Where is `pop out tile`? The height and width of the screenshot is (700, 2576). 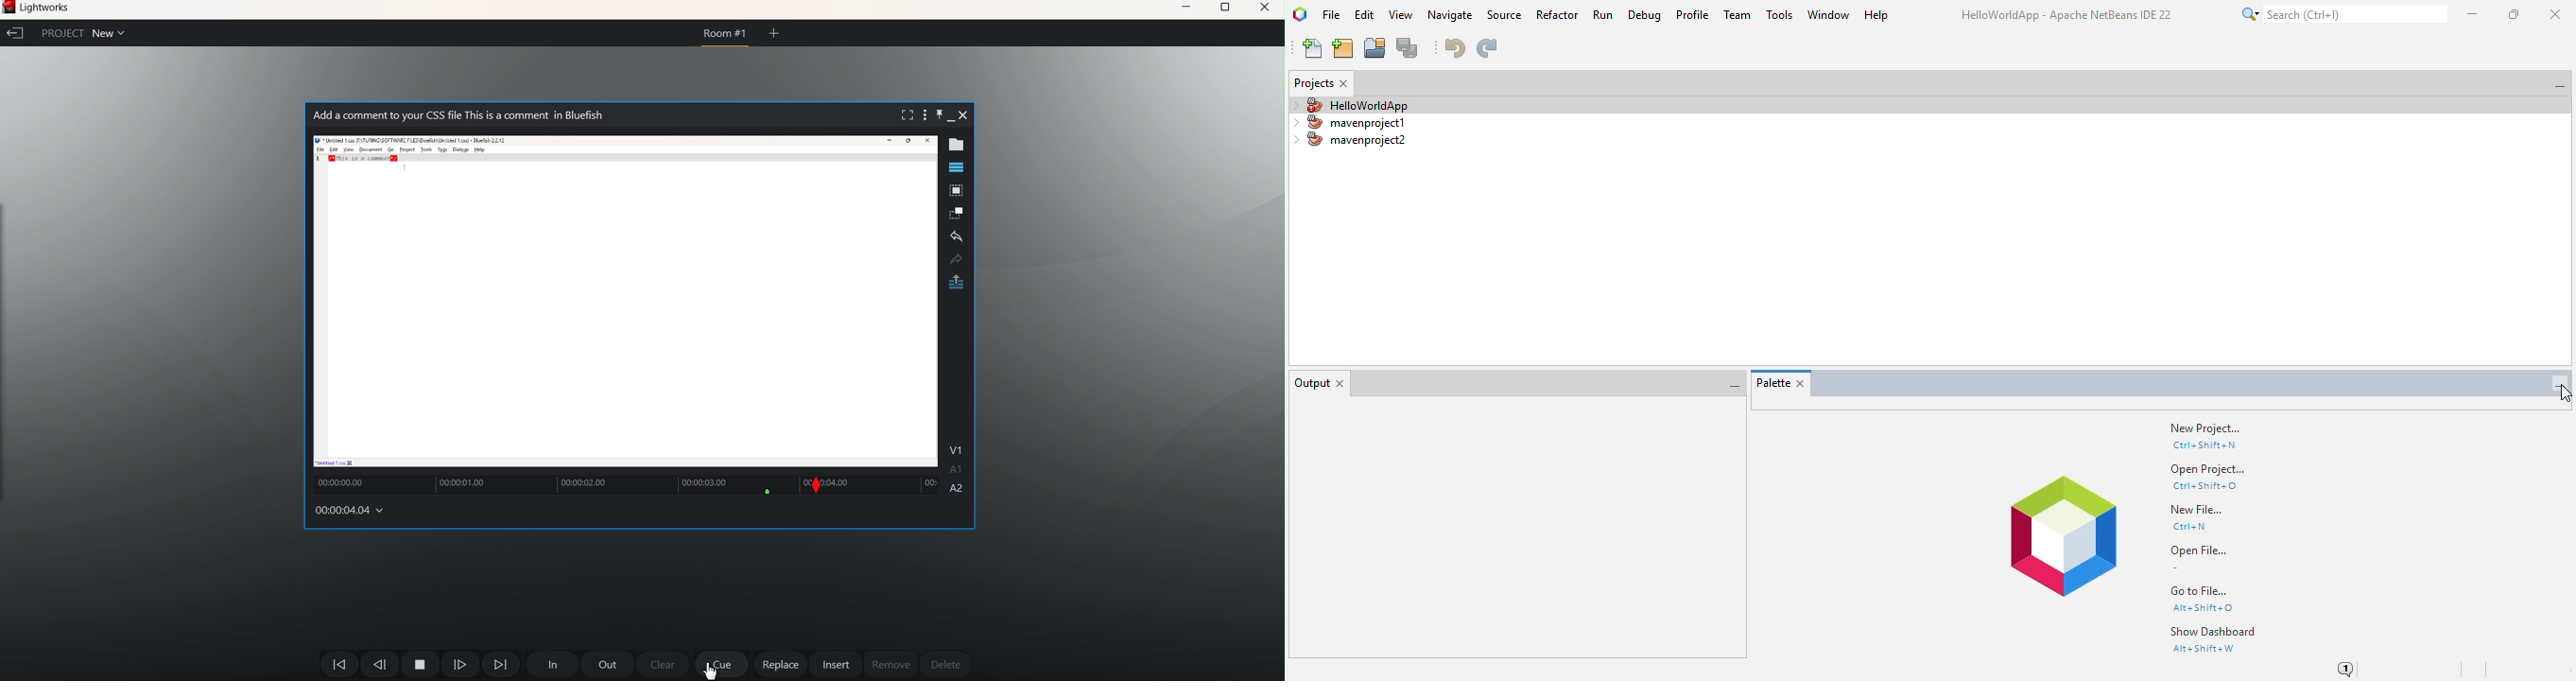
pop out tile is located at coordinates (955, 192).